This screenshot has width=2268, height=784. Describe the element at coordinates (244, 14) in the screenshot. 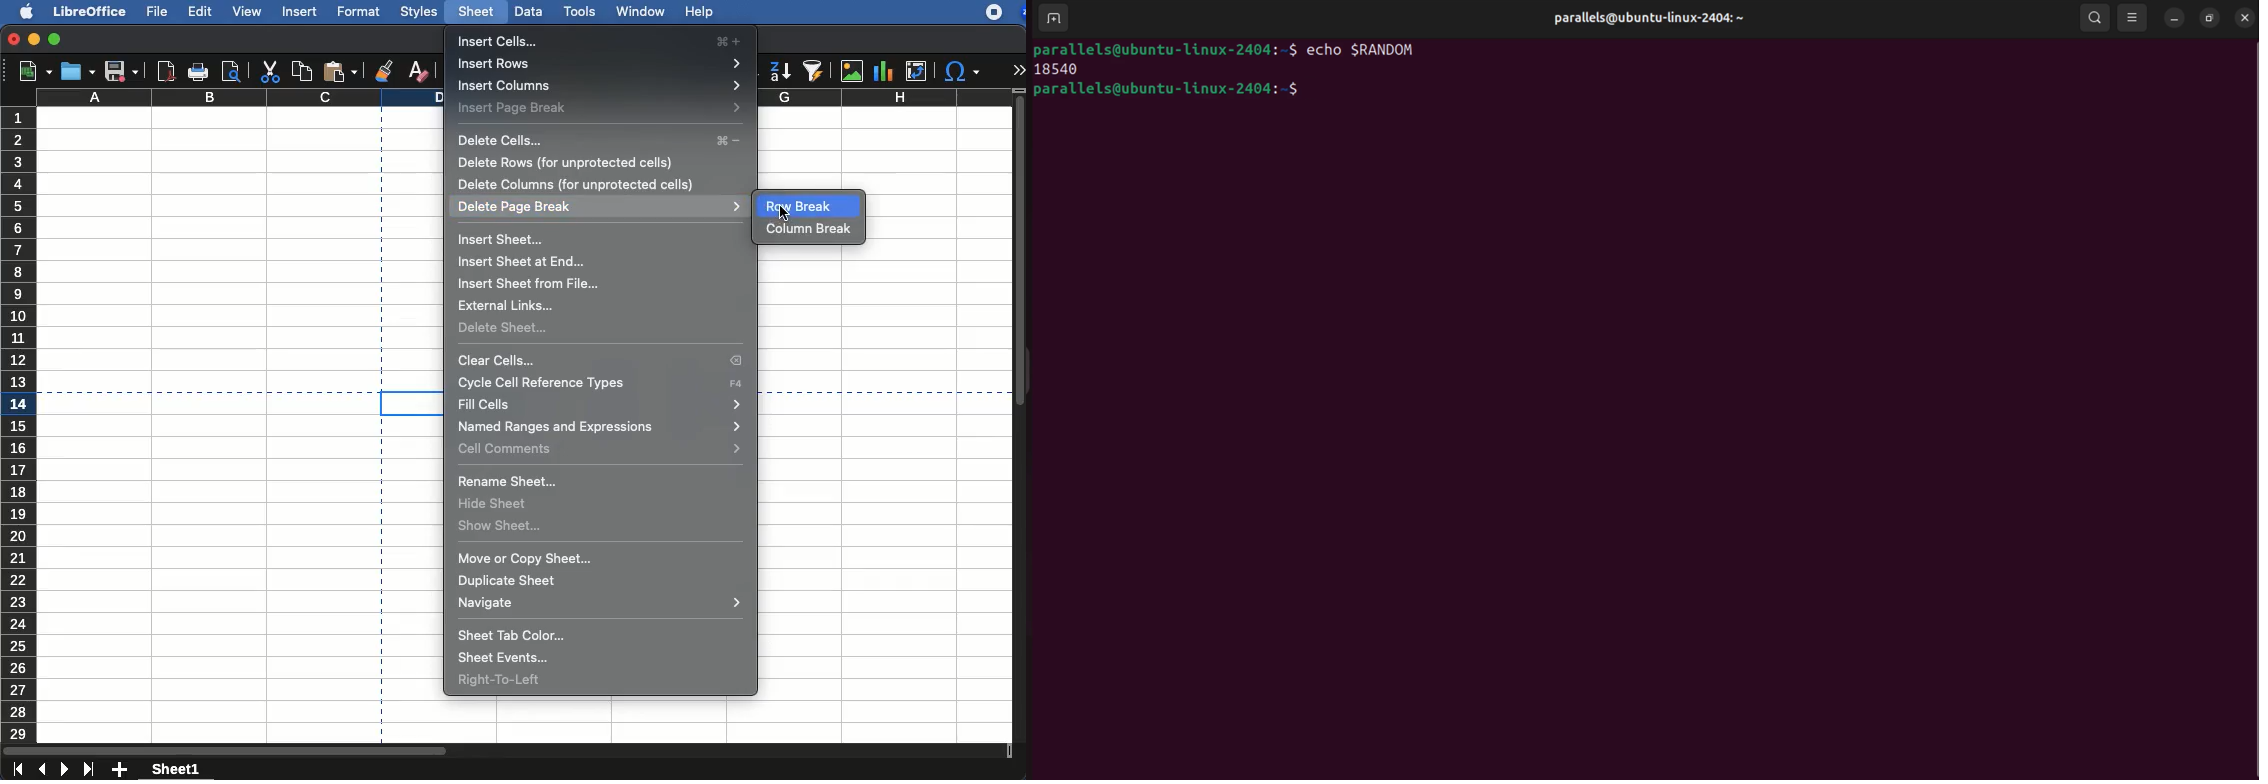

I see `view` at that location.